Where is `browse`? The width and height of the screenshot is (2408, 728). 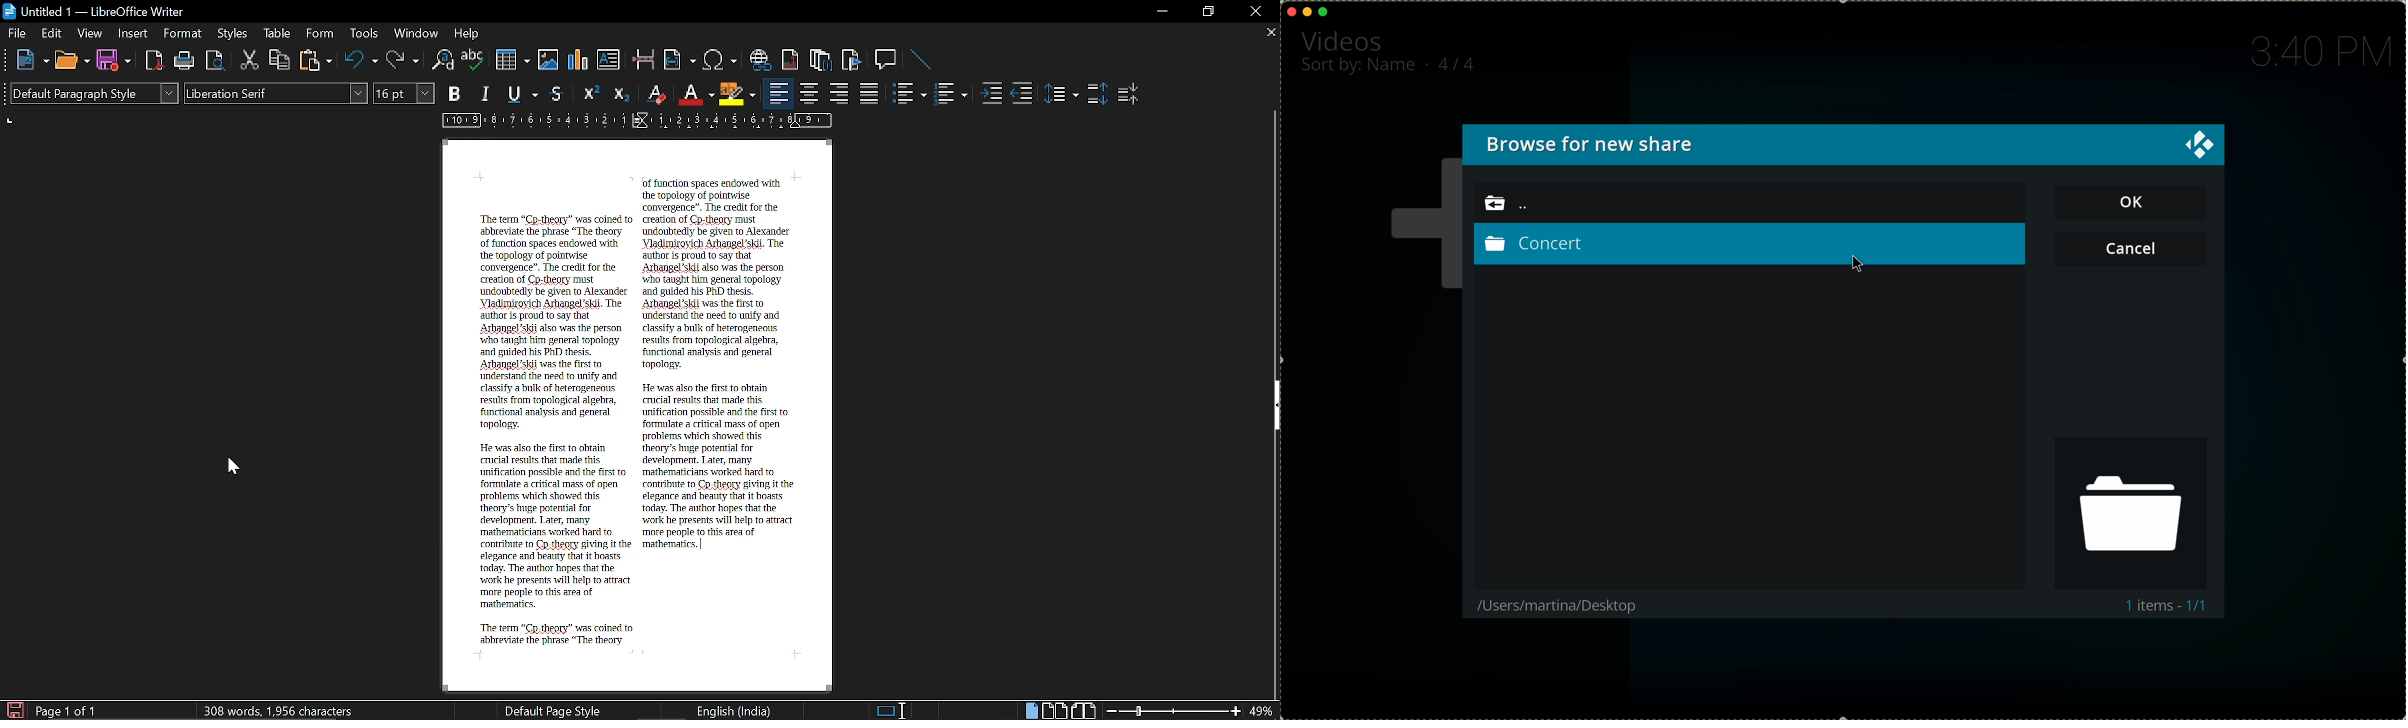 browse is located at coordinates (1602, 144).